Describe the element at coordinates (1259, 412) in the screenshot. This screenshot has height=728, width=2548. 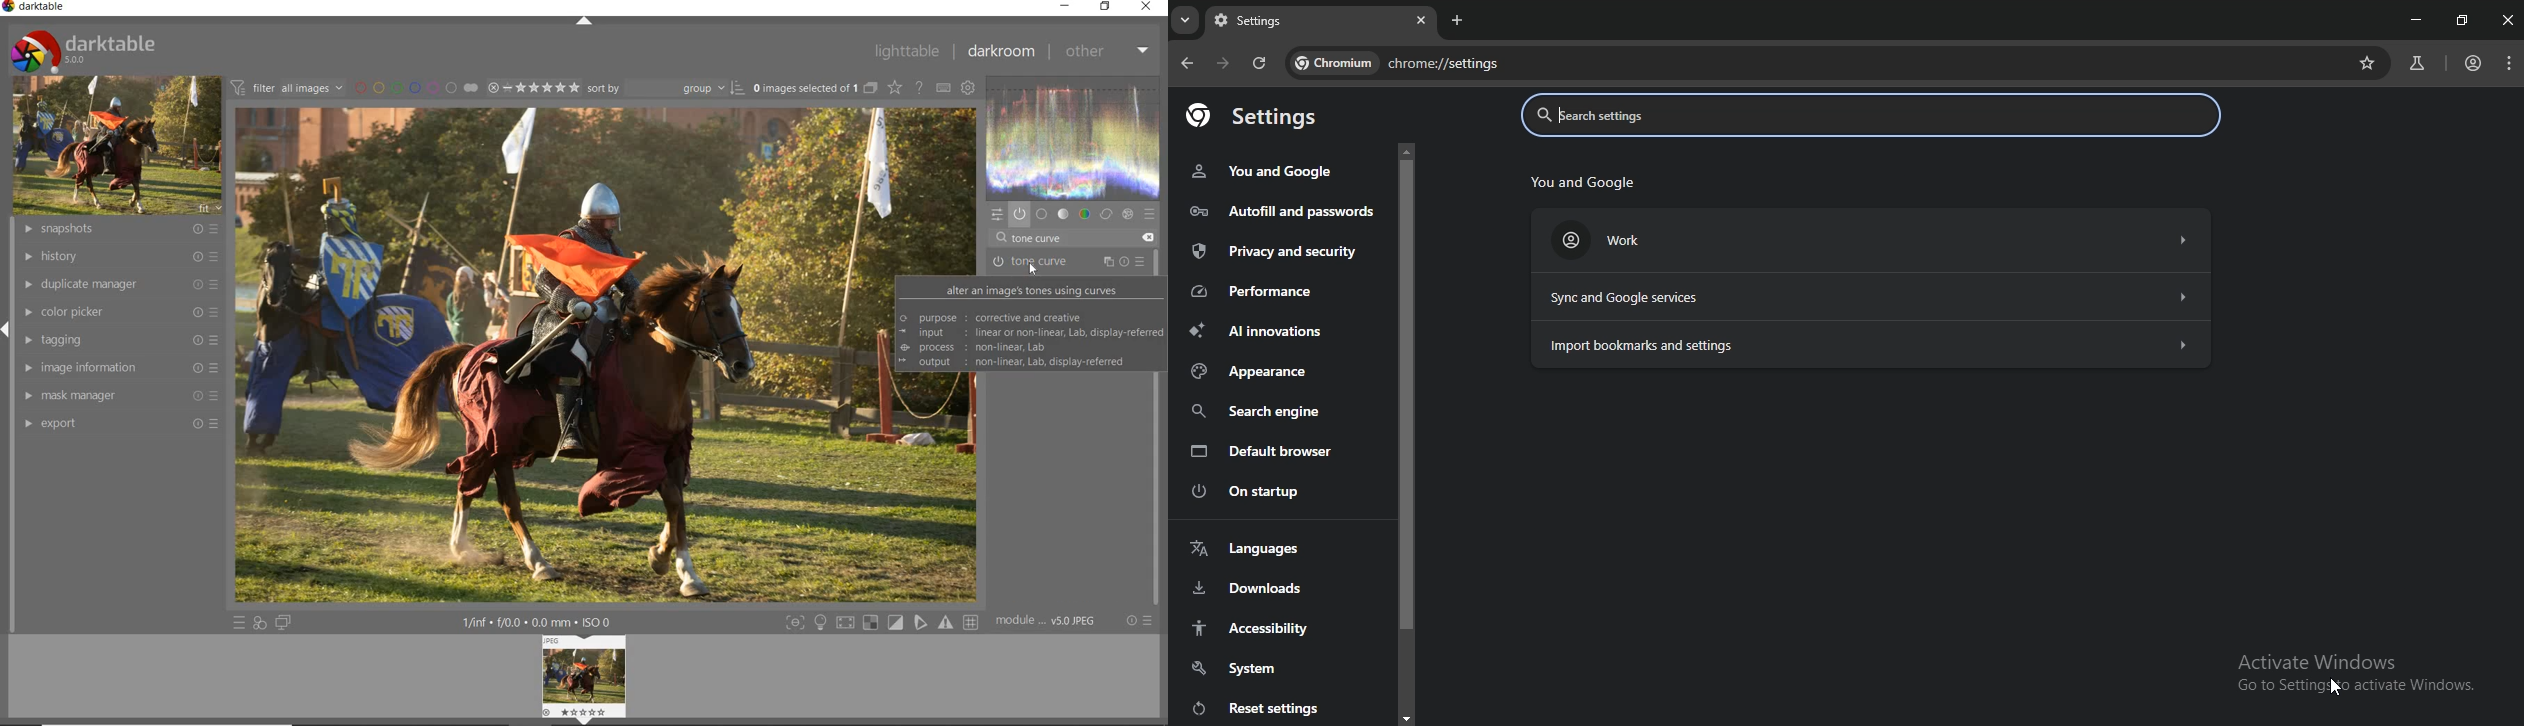
I see `Search engine` at that location.